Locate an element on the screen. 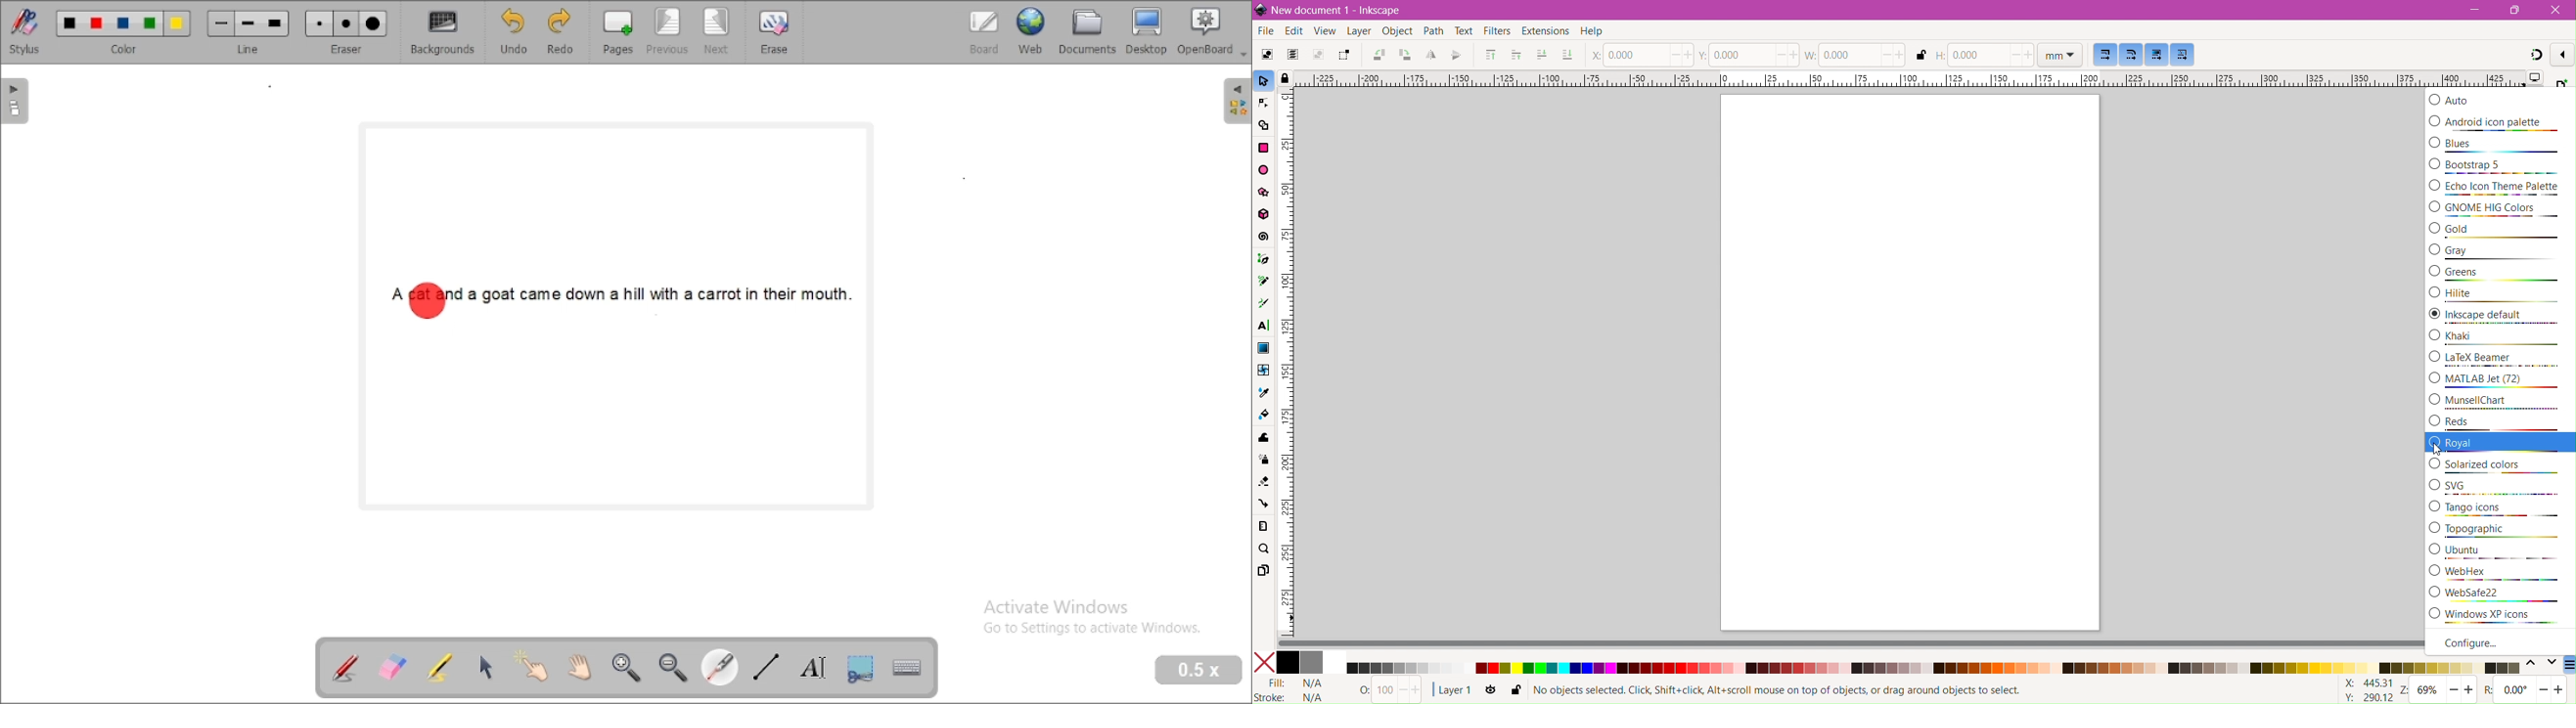  Fill Status is located at coordinates (1298, 683).